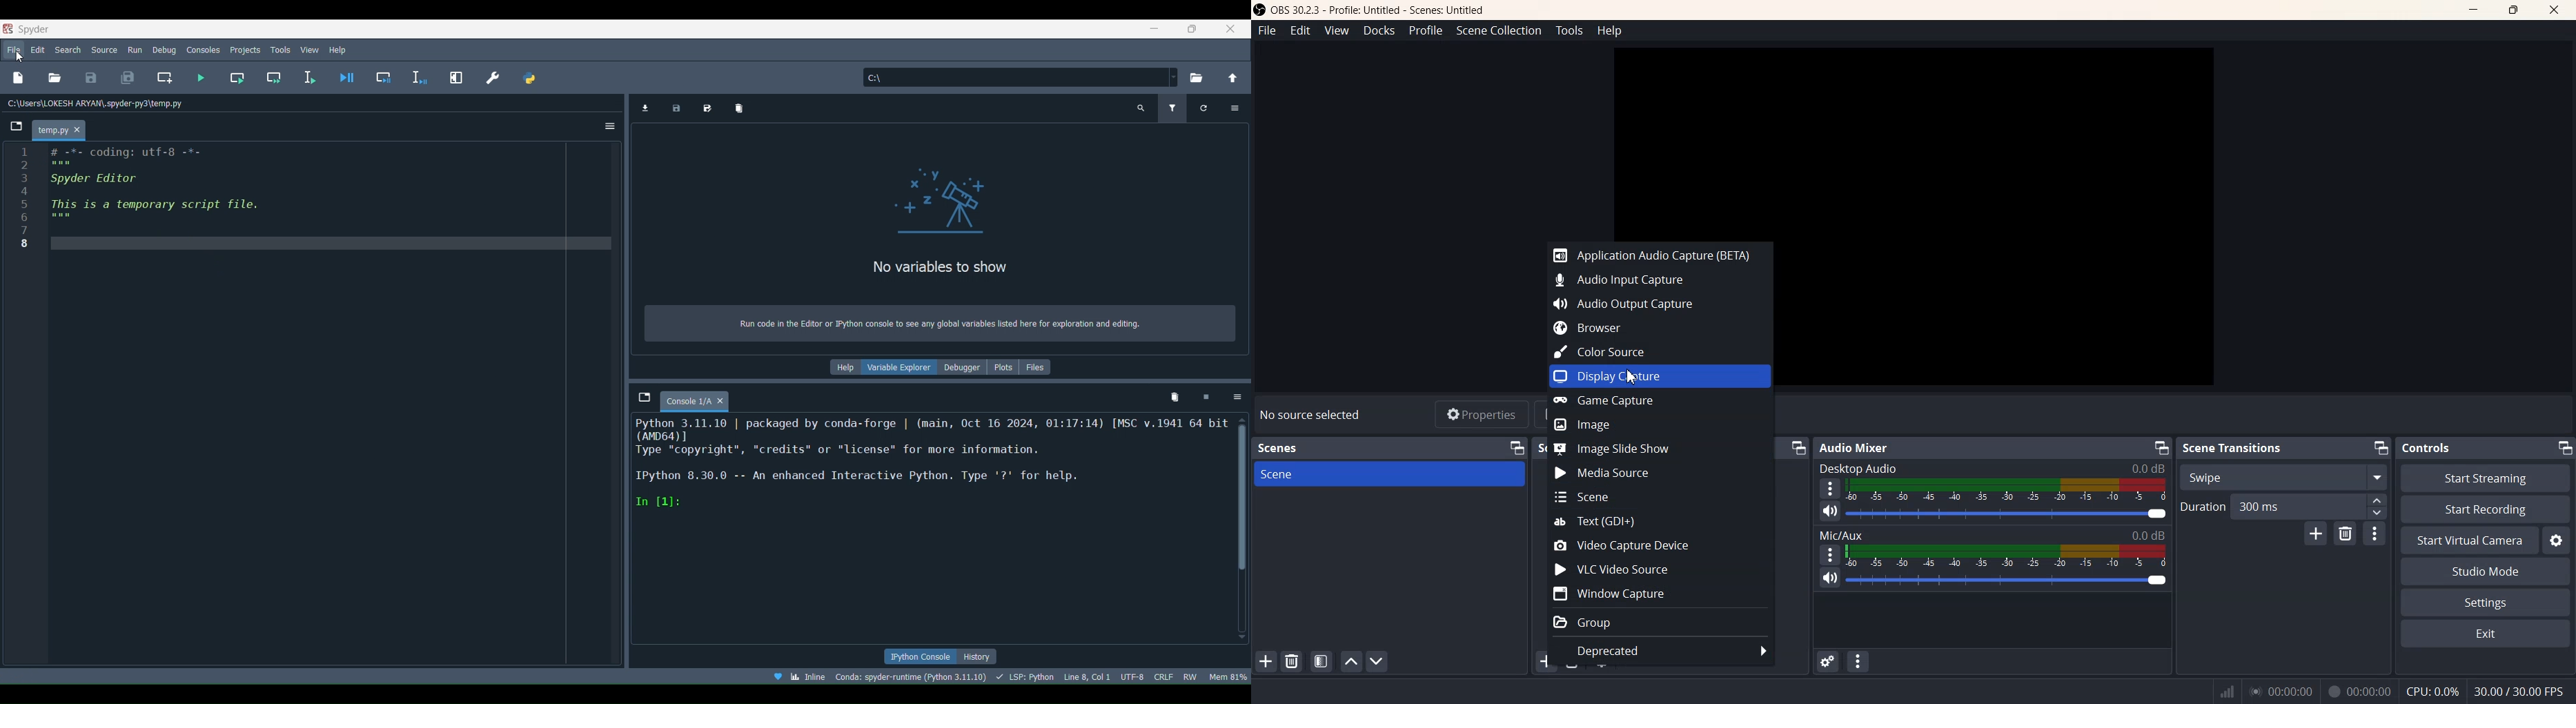 The height and width of the screenshot is (728, 2576). I want to click on Minimize, so click(1797, 449).